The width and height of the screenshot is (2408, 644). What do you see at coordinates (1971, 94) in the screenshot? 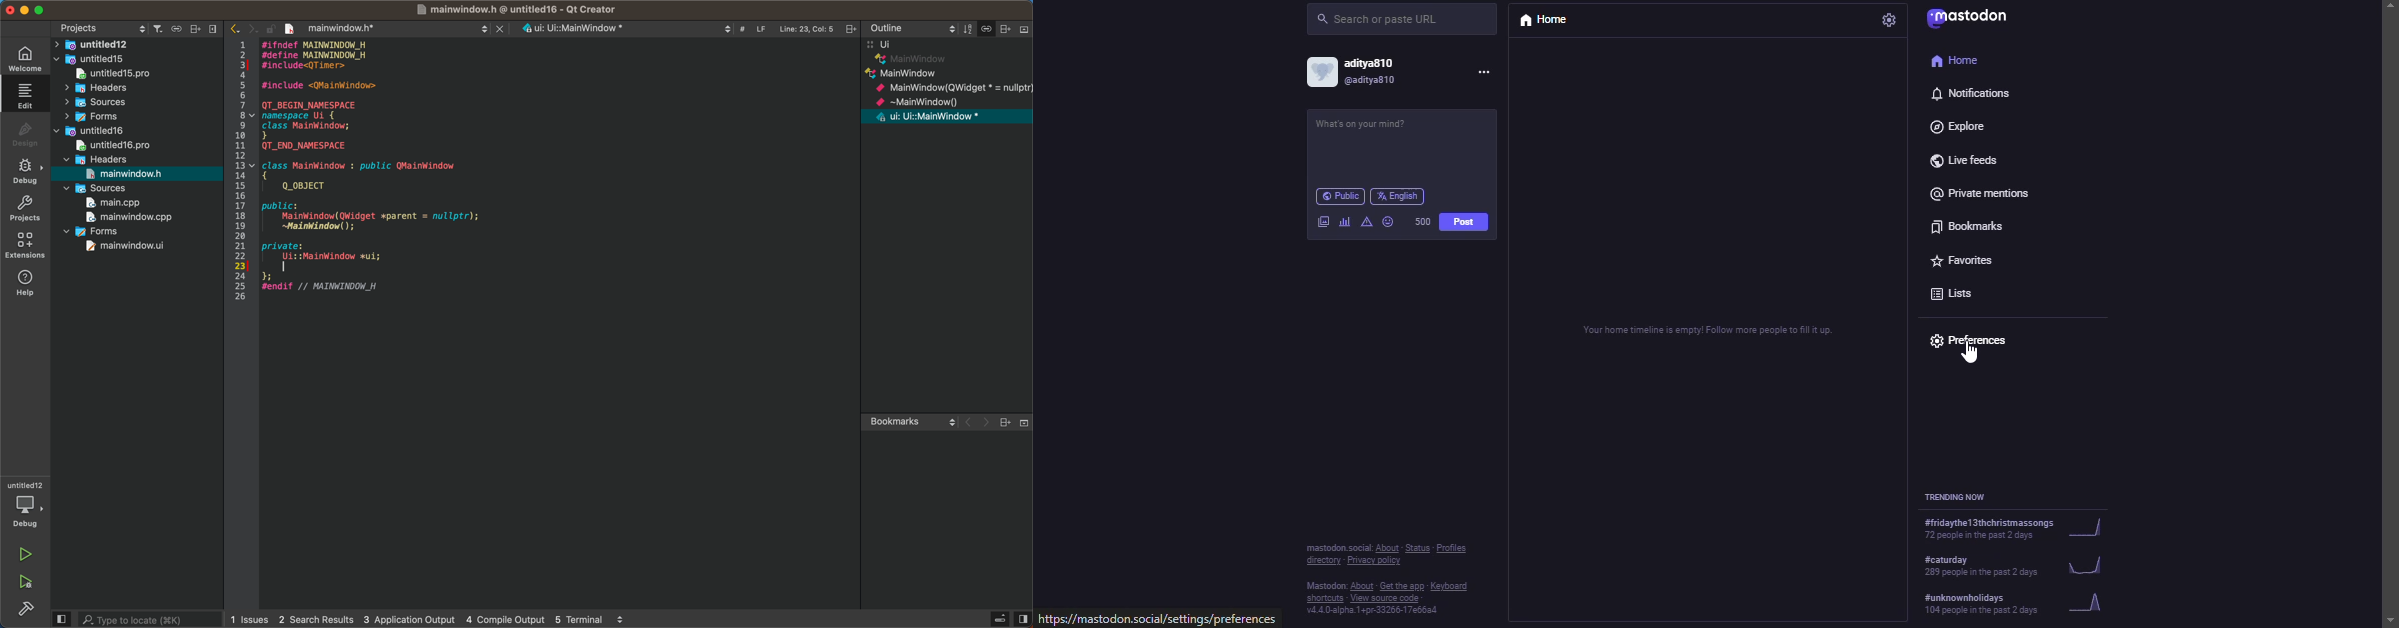
I see `notifications` at bounding box center [1971, 94].